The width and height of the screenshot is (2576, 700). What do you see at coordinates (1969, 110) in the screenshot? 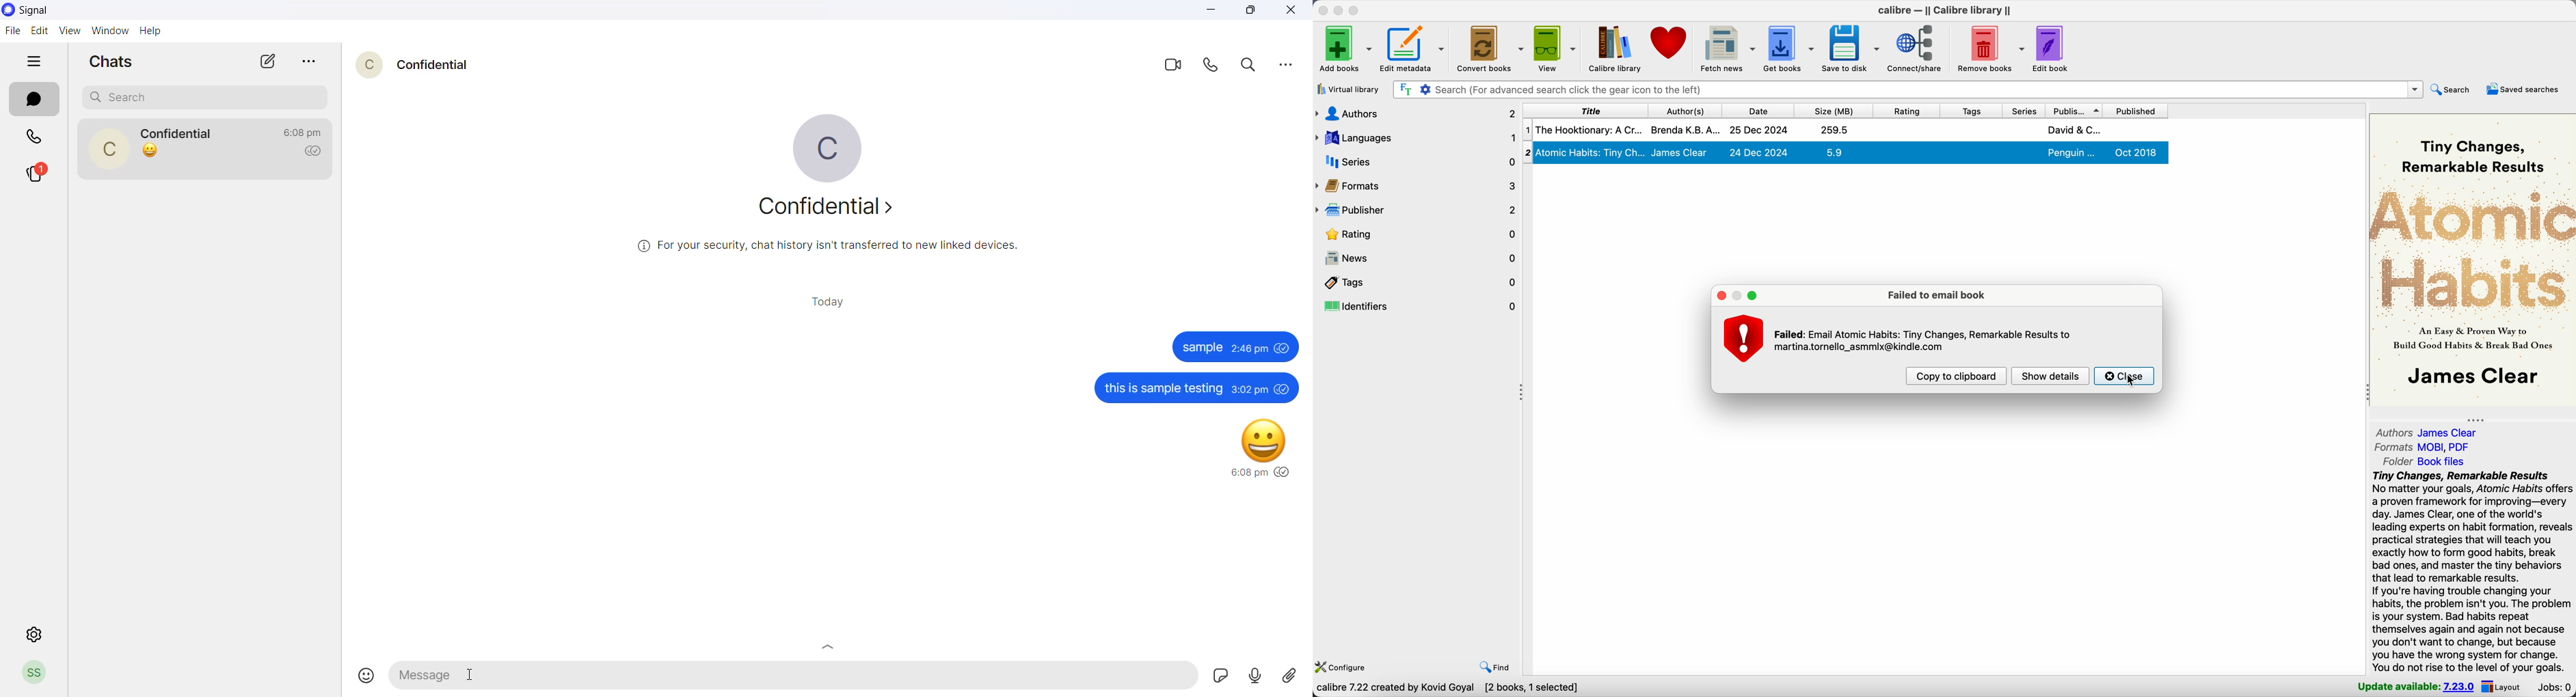
I see `tags` at bounding box center [1969, 110].